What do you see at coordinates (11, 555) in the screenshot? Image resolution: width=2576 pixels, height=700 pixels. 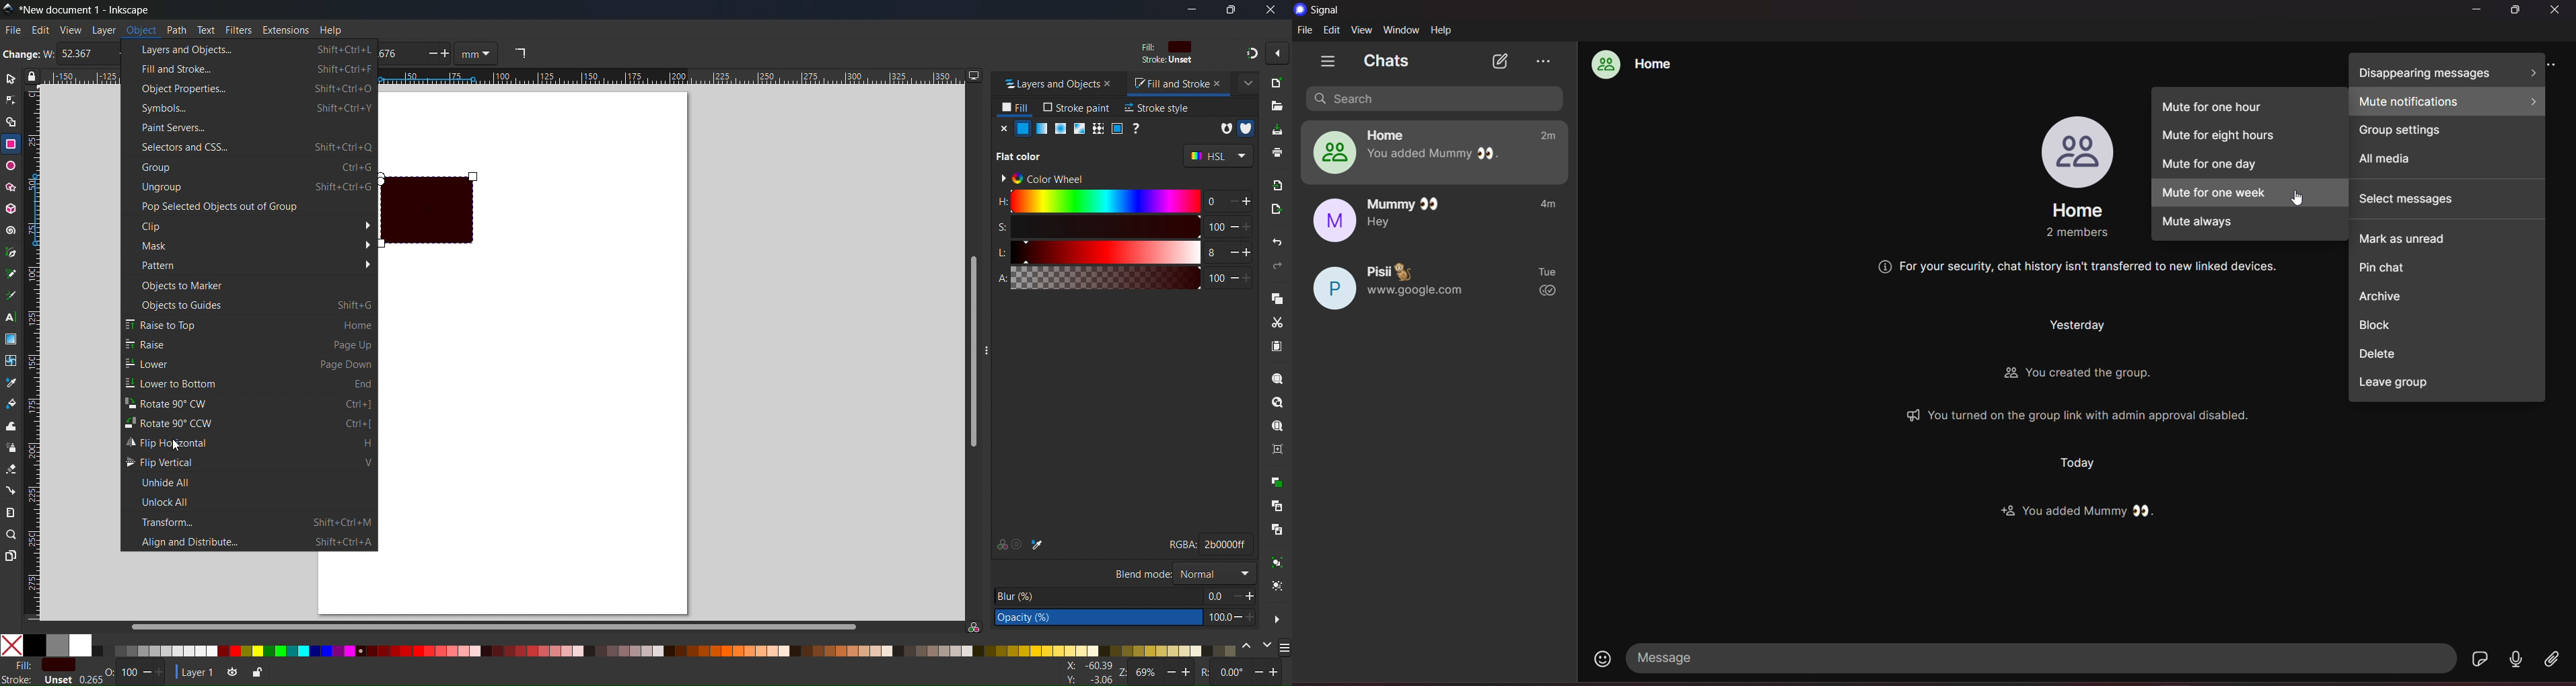 I see `Pages tool` at bounding box center [11, 555].